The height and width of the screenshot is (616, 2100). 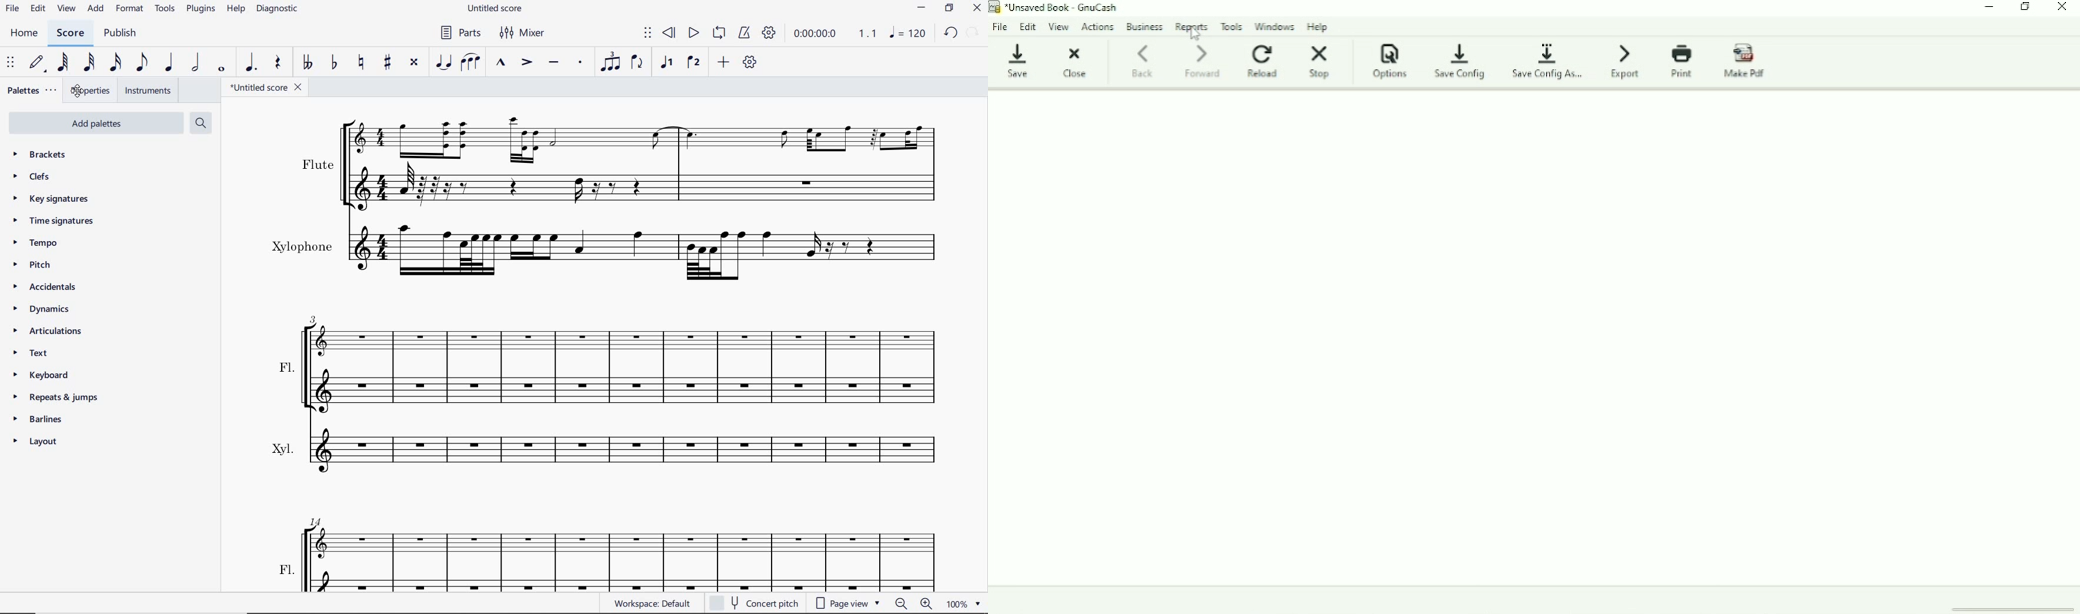 What do you see at coordinates (60, 398) in the screenshot?
I see `repeats & jumps` at bounding box center [60, 398].